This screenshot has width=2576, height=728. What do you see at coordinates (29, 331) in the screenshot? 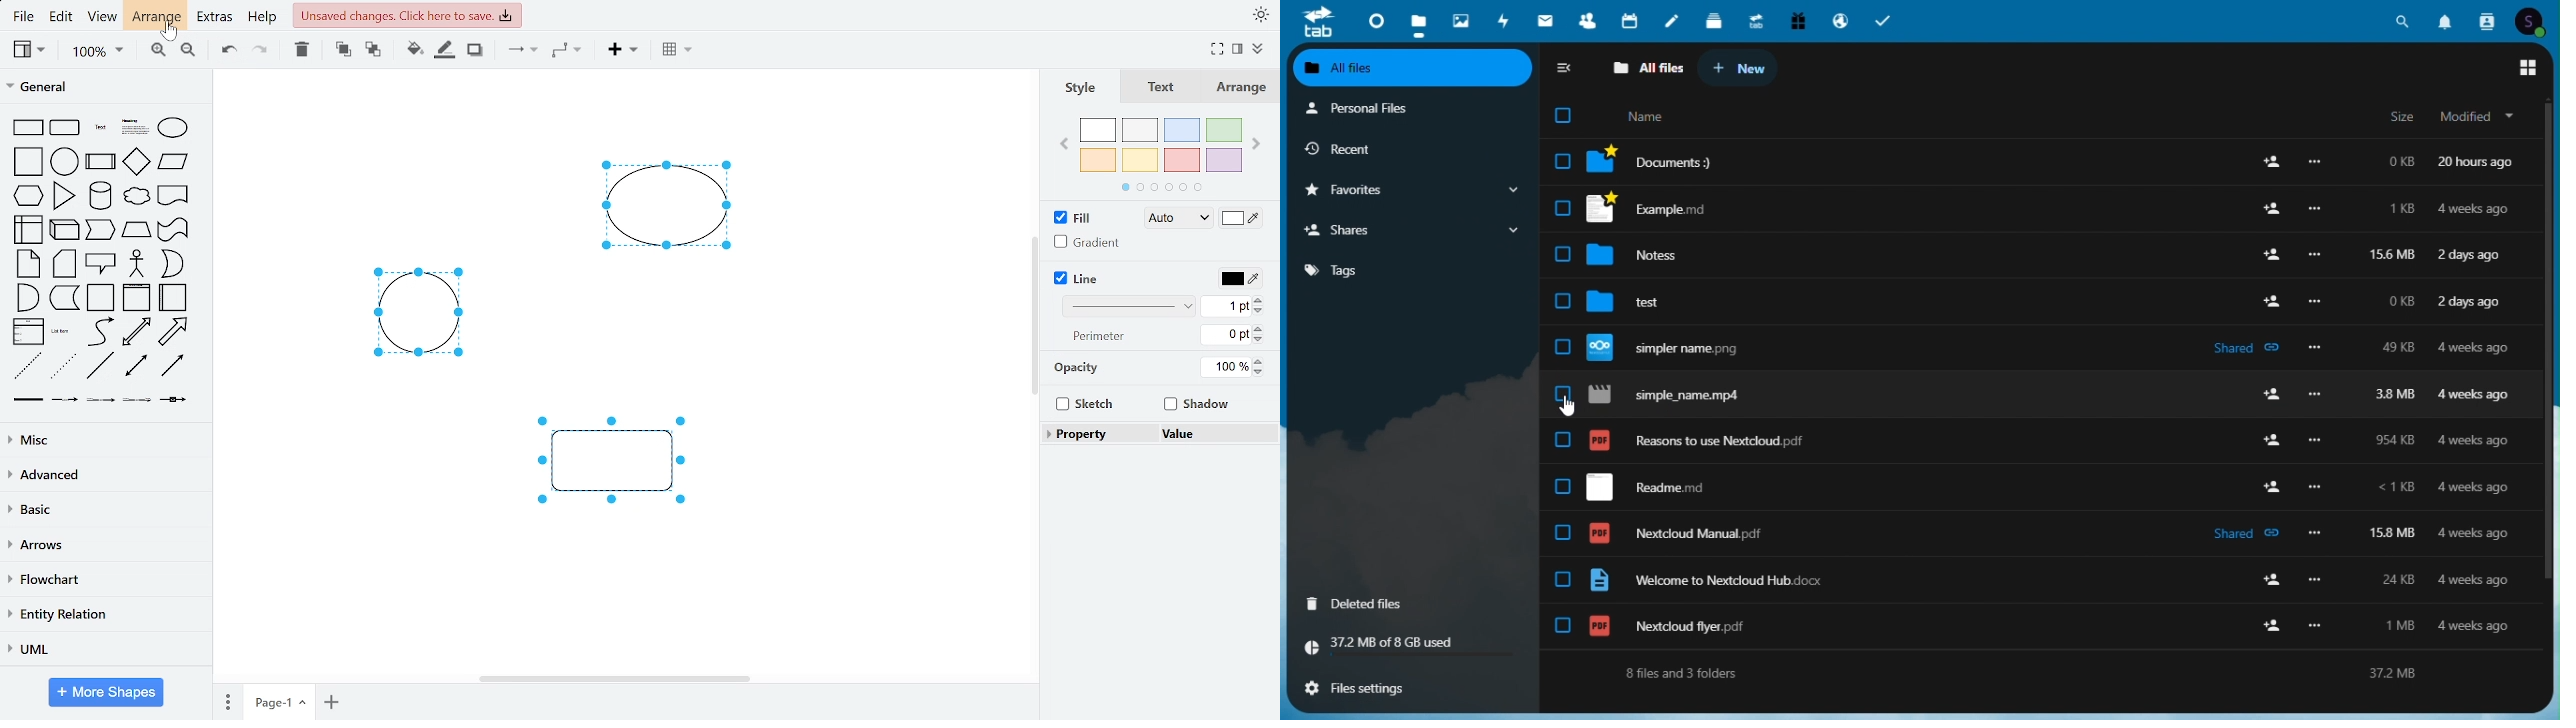
I see `list` at bounding box center [29, 331].